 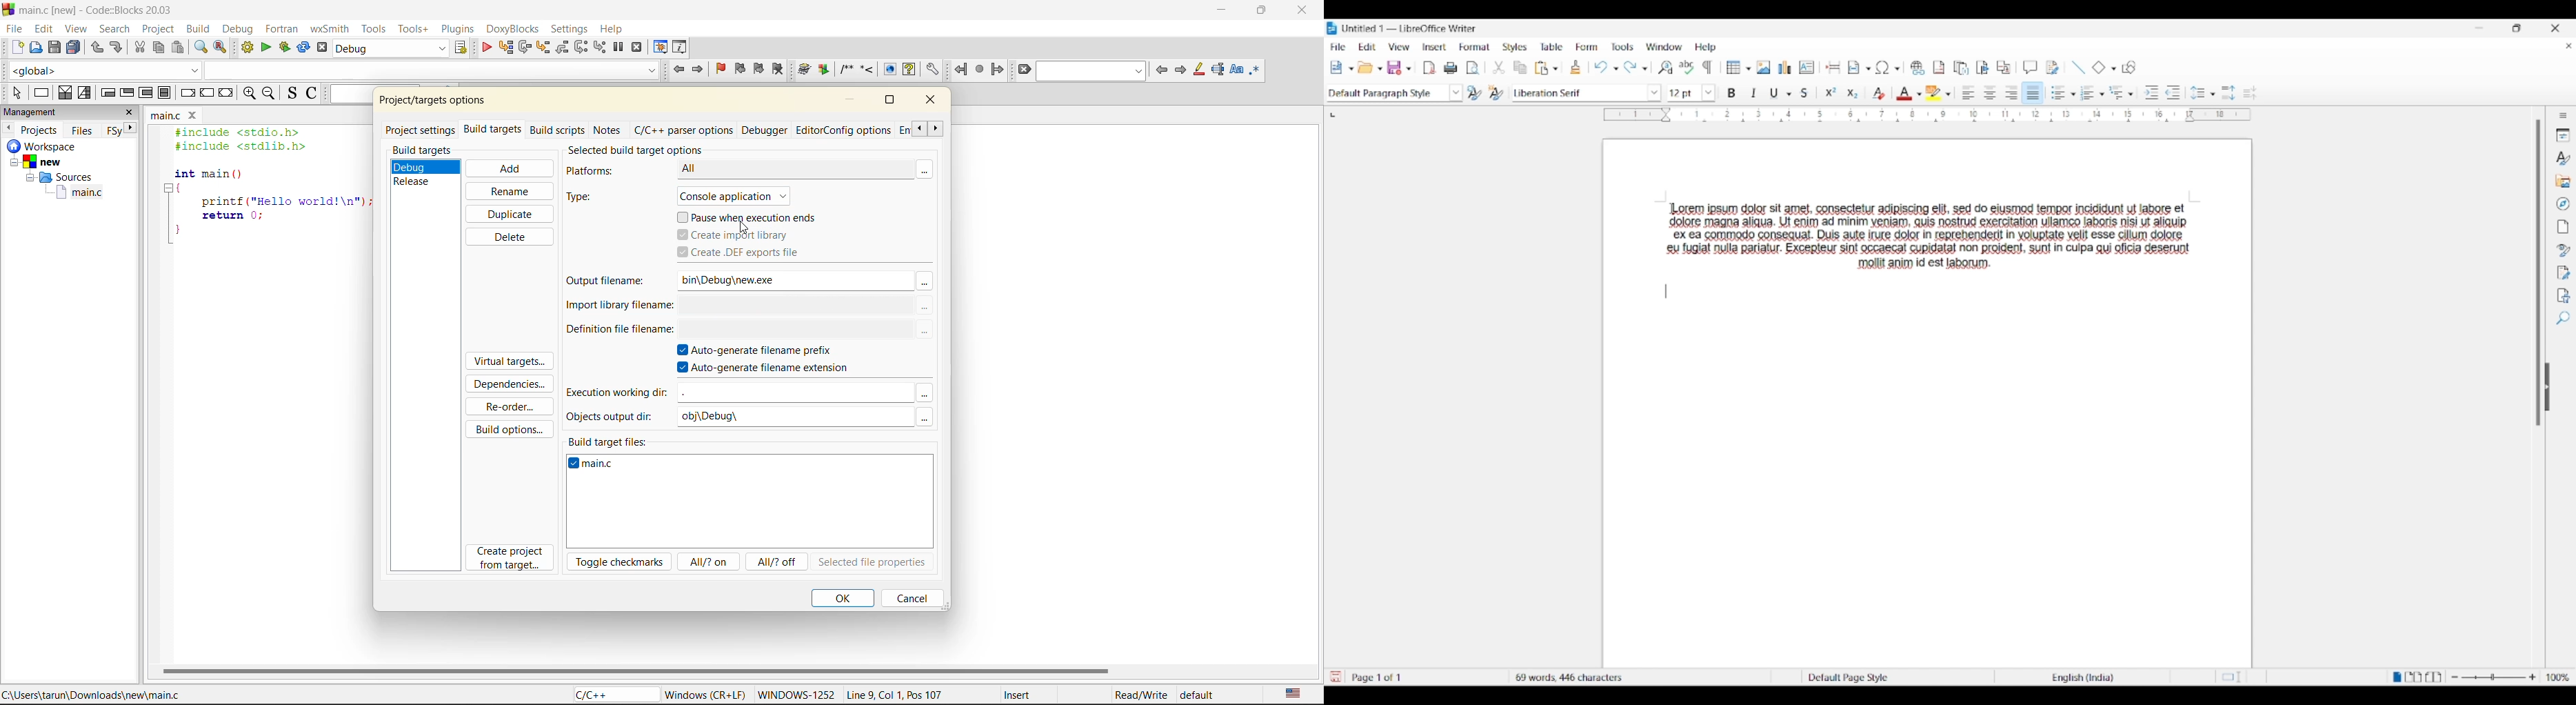 What do you see at coordinates (145, 94) in the screenshot?
I see `counting loop` at bounding box center [145, 94].